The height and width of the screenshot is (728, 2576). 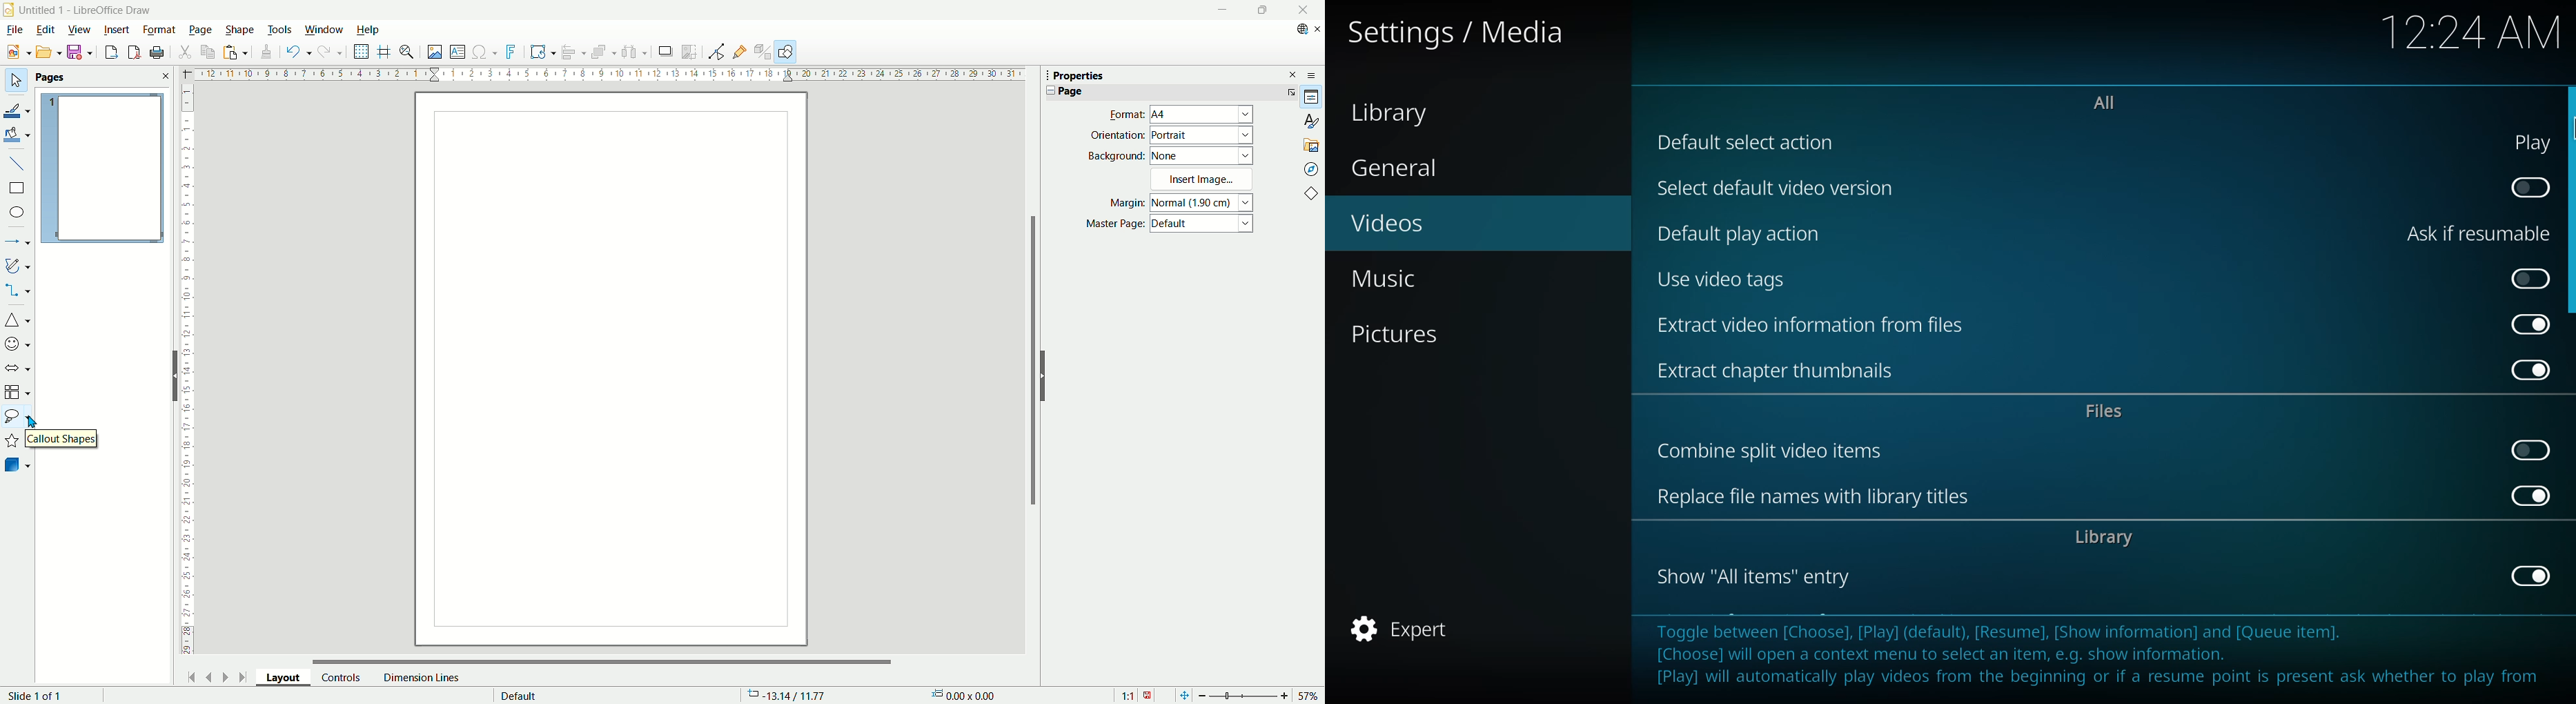 What do you see at coordinates (2528, 448) in the screenshot?
I see `click to enable` at bounding box center [2528, 448].